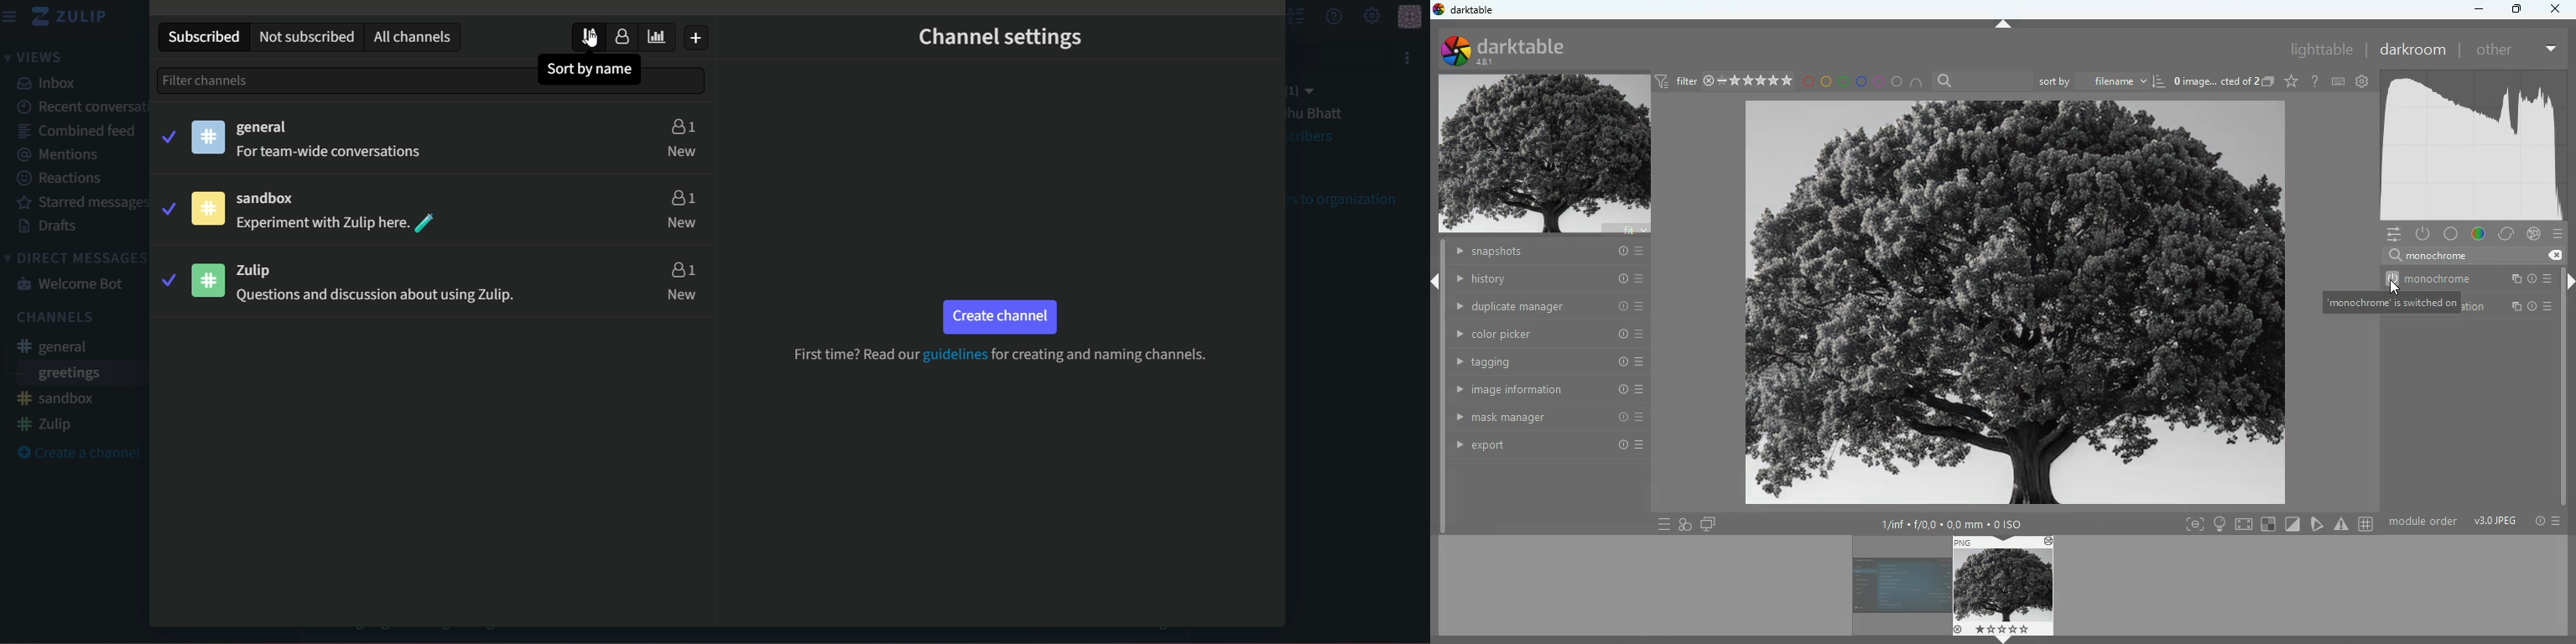 The image size is (2576, 644). What do you see at coordinates (1726, 82) in the screenshot?
I see `filter` at bounding box center [1726, 82].